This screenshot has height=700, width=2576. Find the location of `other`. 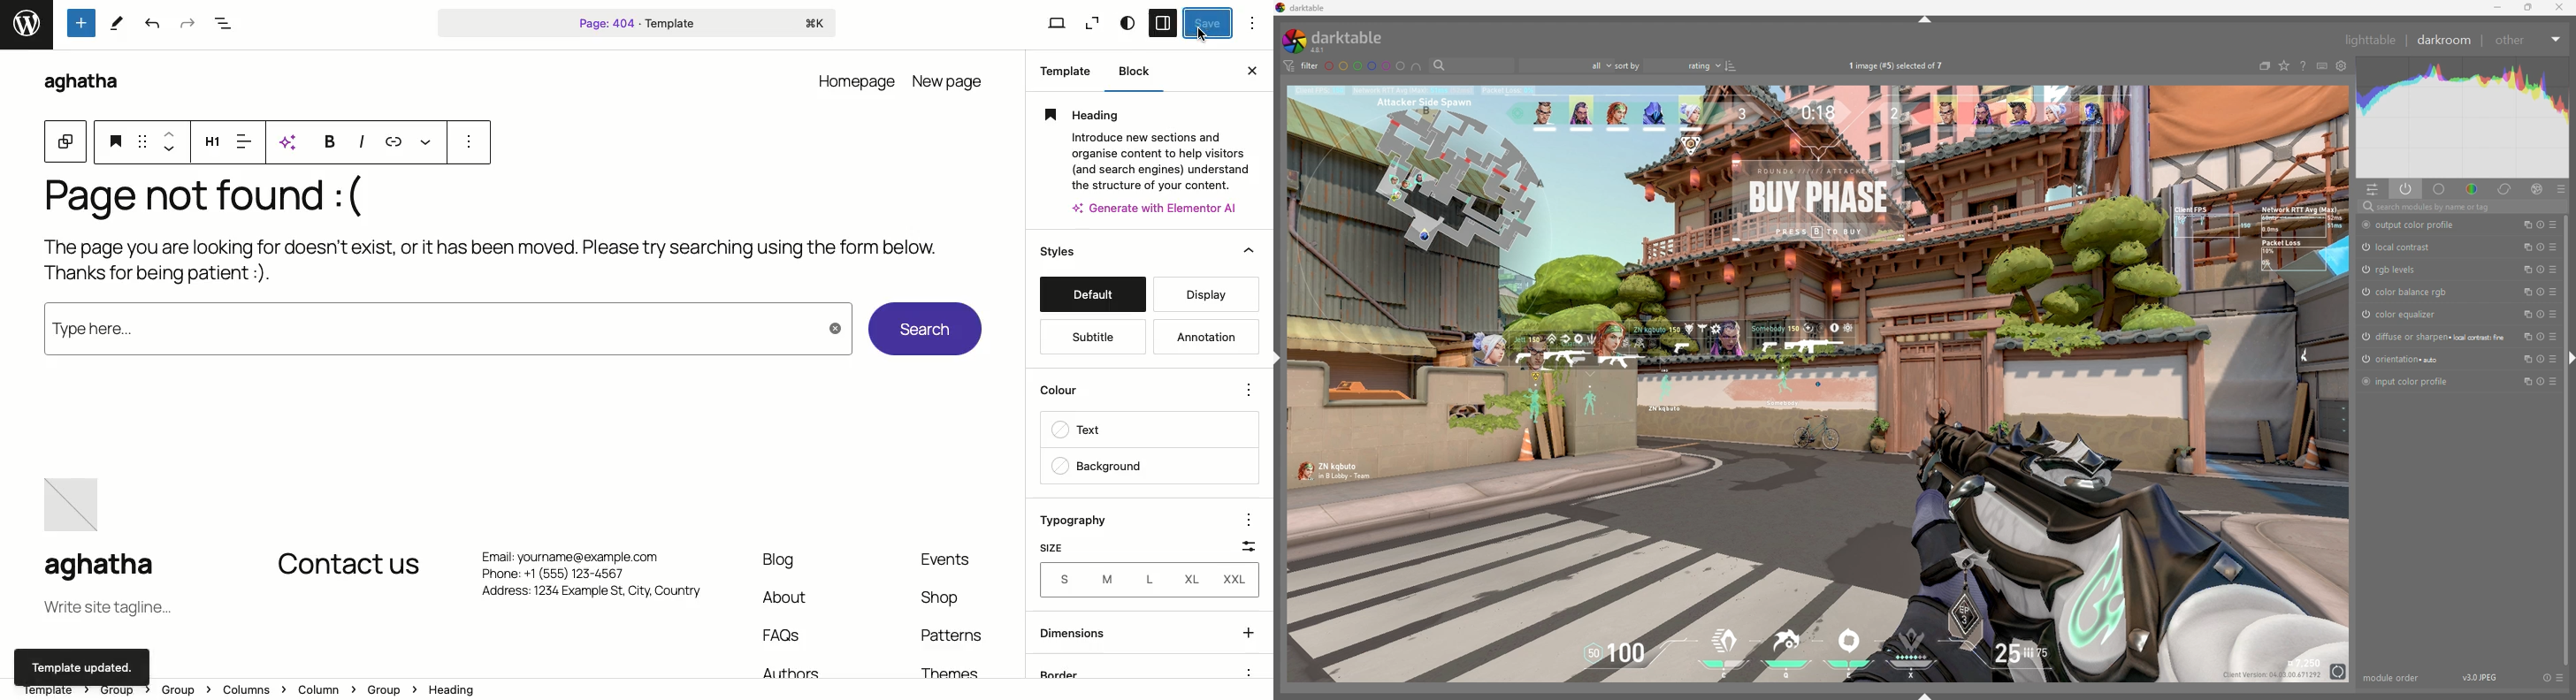

other is located at coordinates (2528, 39).